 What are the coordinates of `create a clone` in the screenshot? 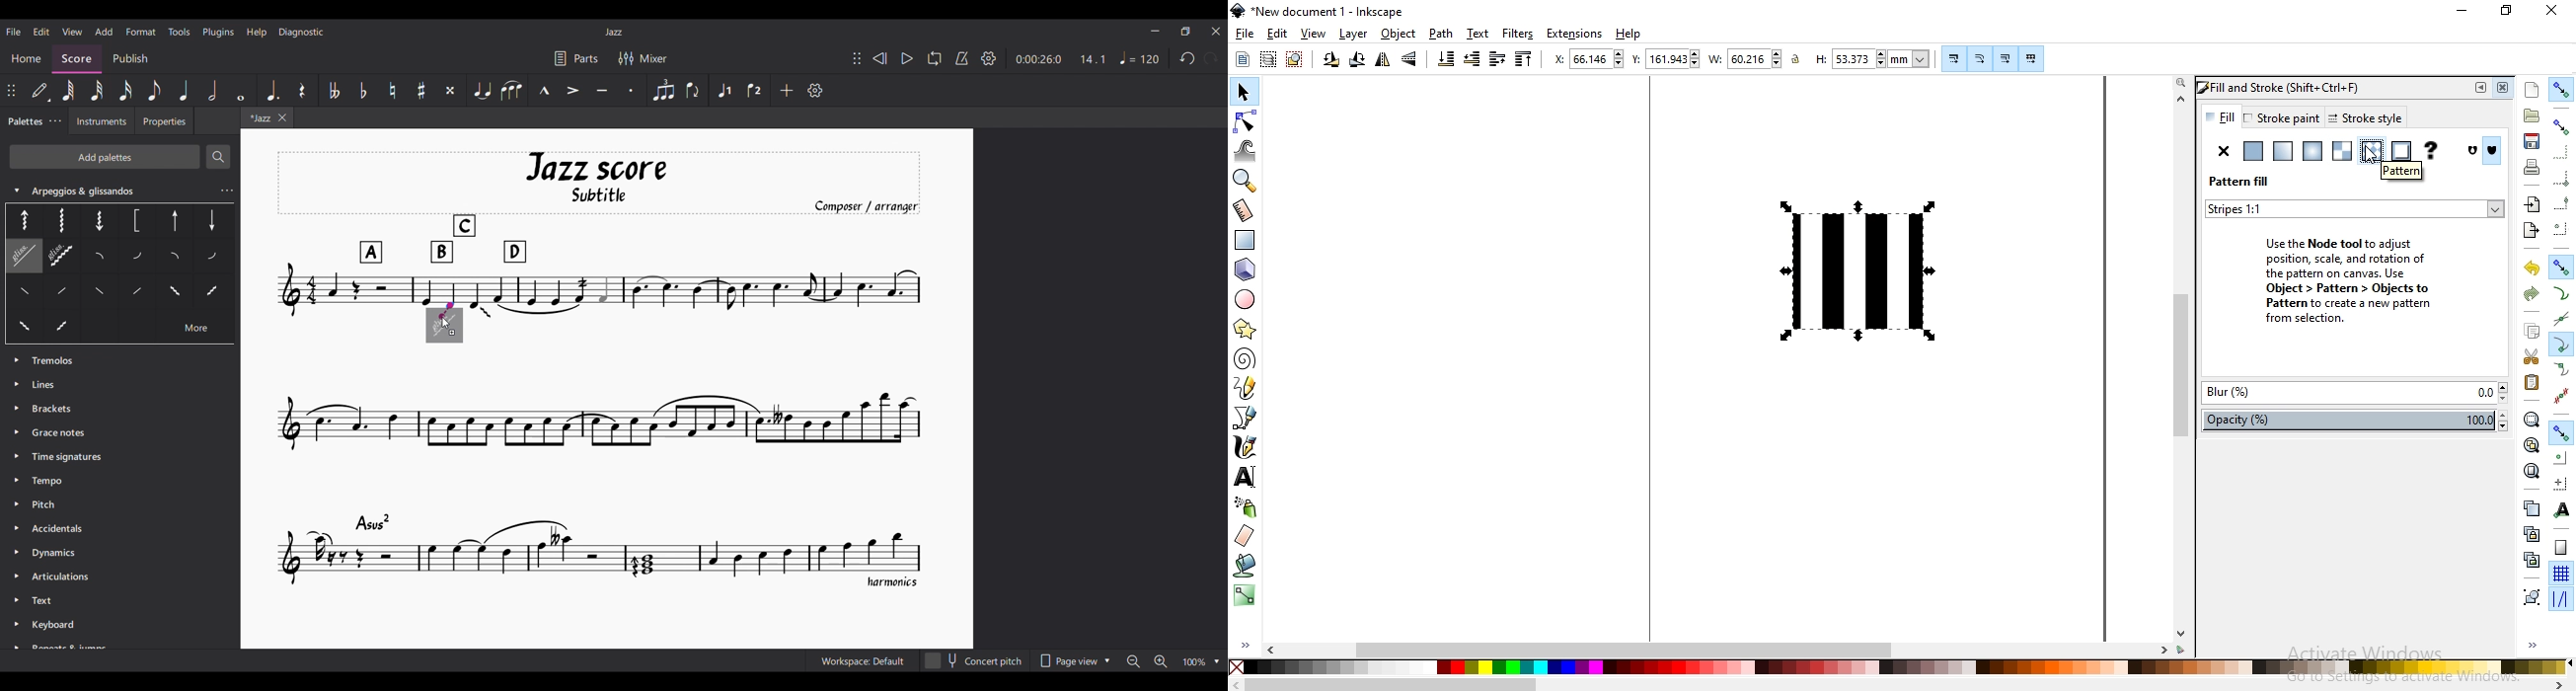 It's located at (2533, 532).